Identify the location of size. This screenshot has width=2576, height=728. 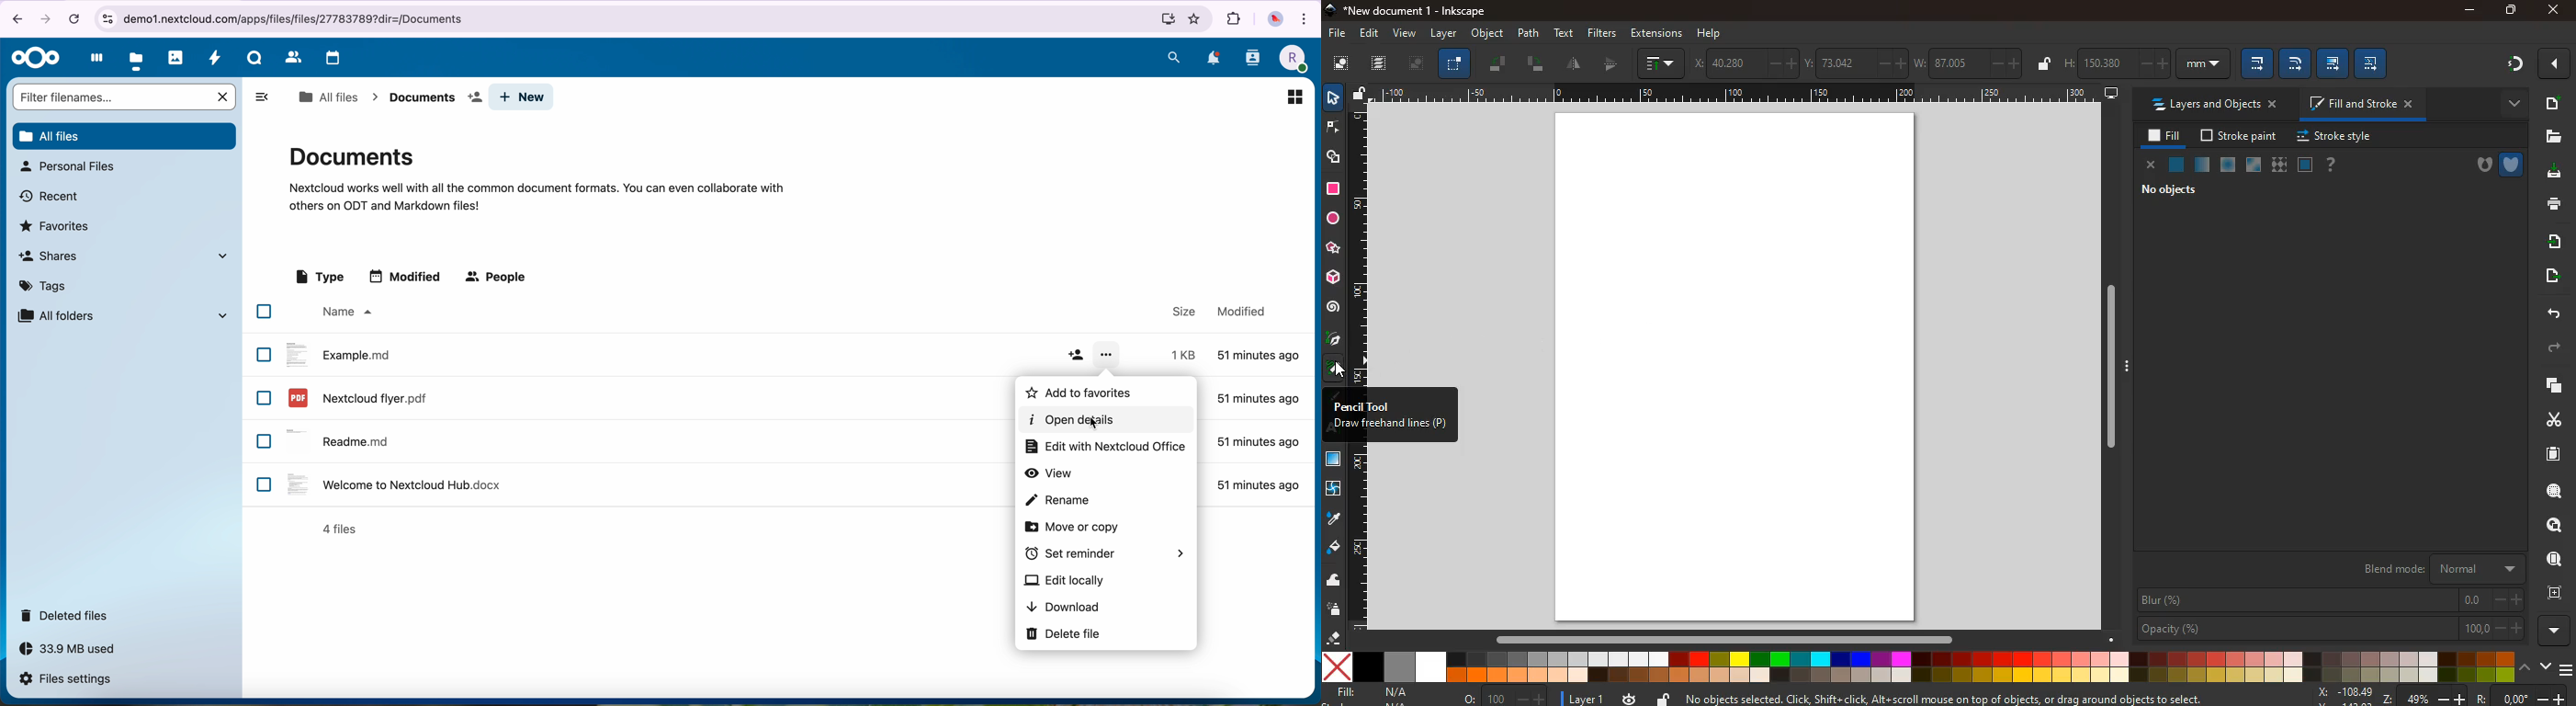
(1183, 310).